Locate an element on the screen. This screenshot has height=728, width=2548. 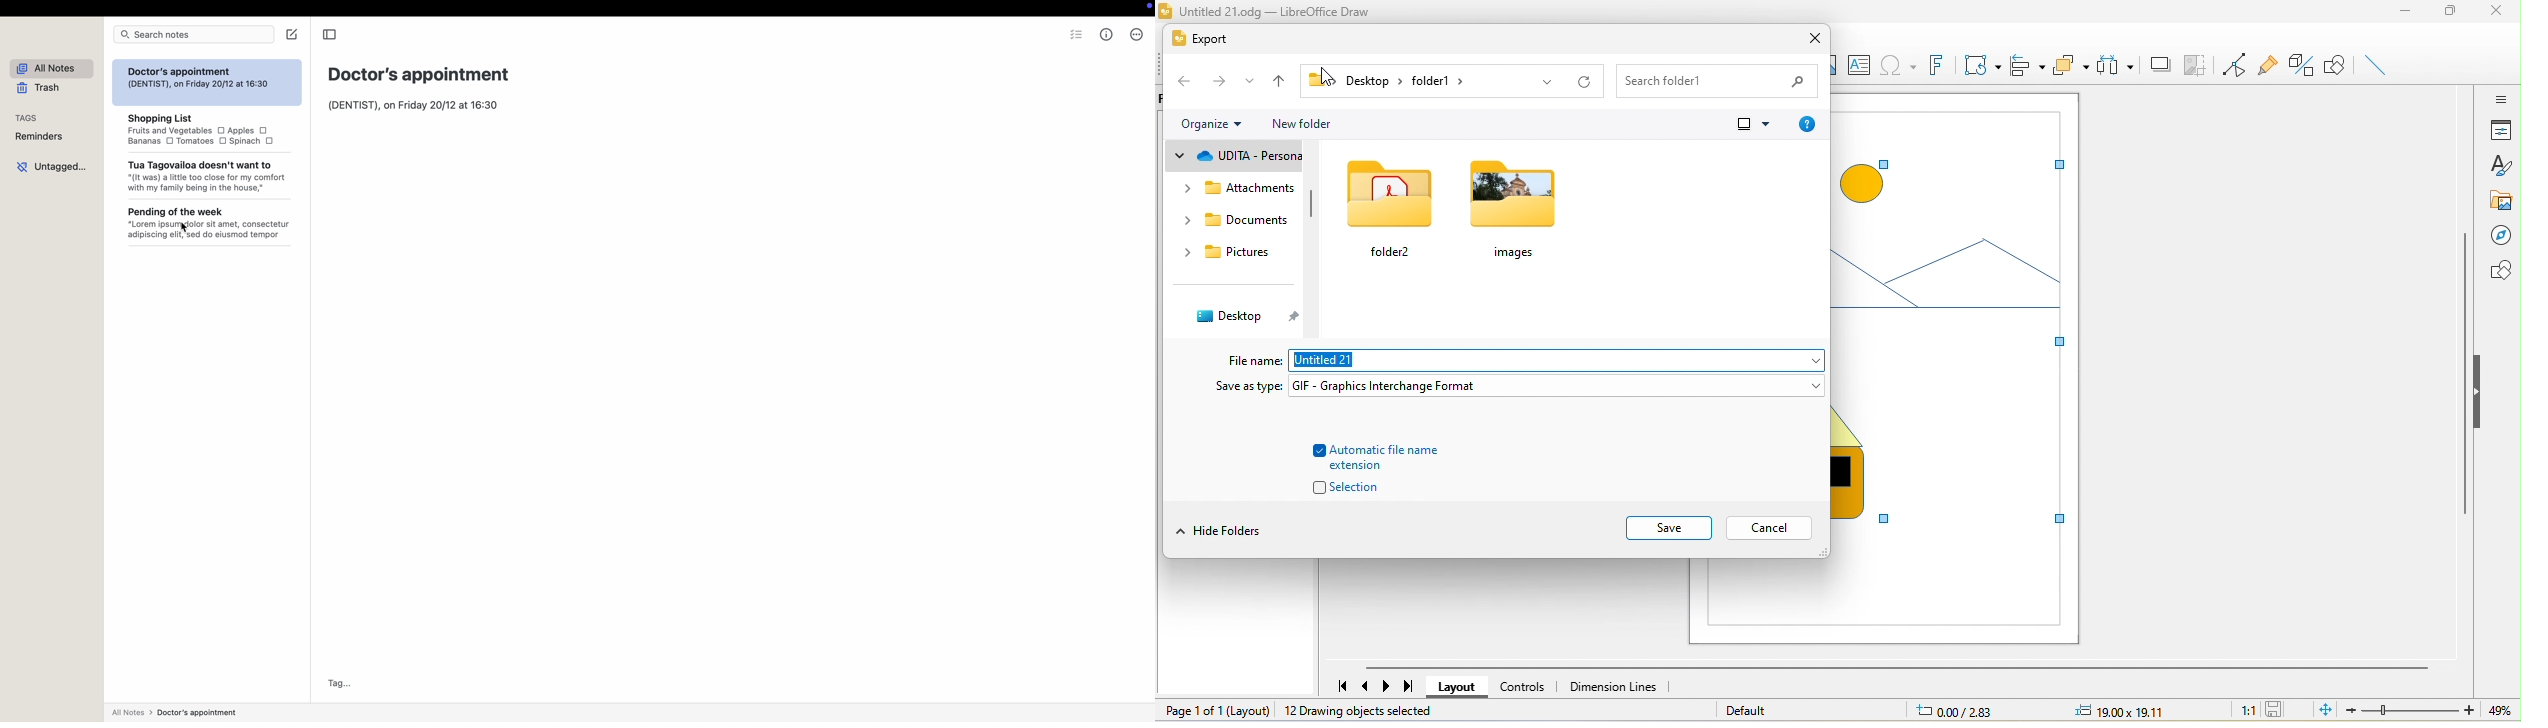
close is located at coordinates (1814, 36).